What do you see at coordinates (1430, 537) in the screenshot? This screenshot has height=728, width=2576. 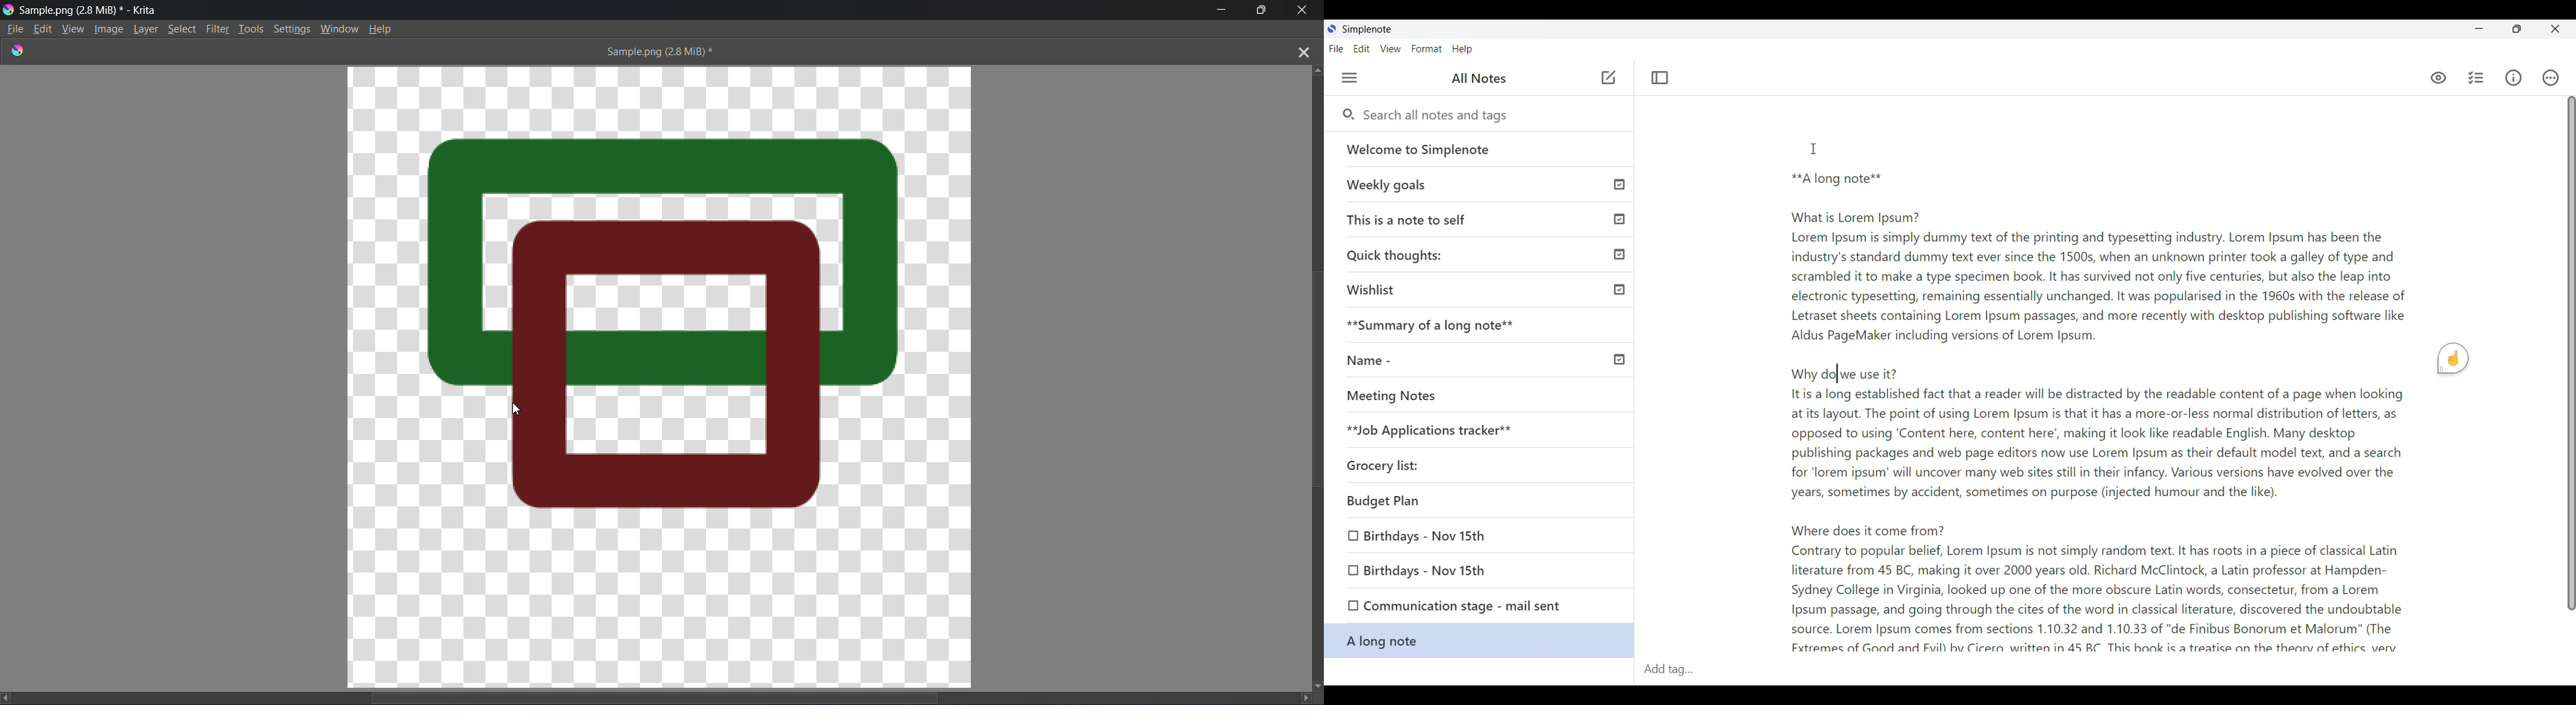 I see `Birthdays-Nov 15th` at bounding box center [1430, 537].